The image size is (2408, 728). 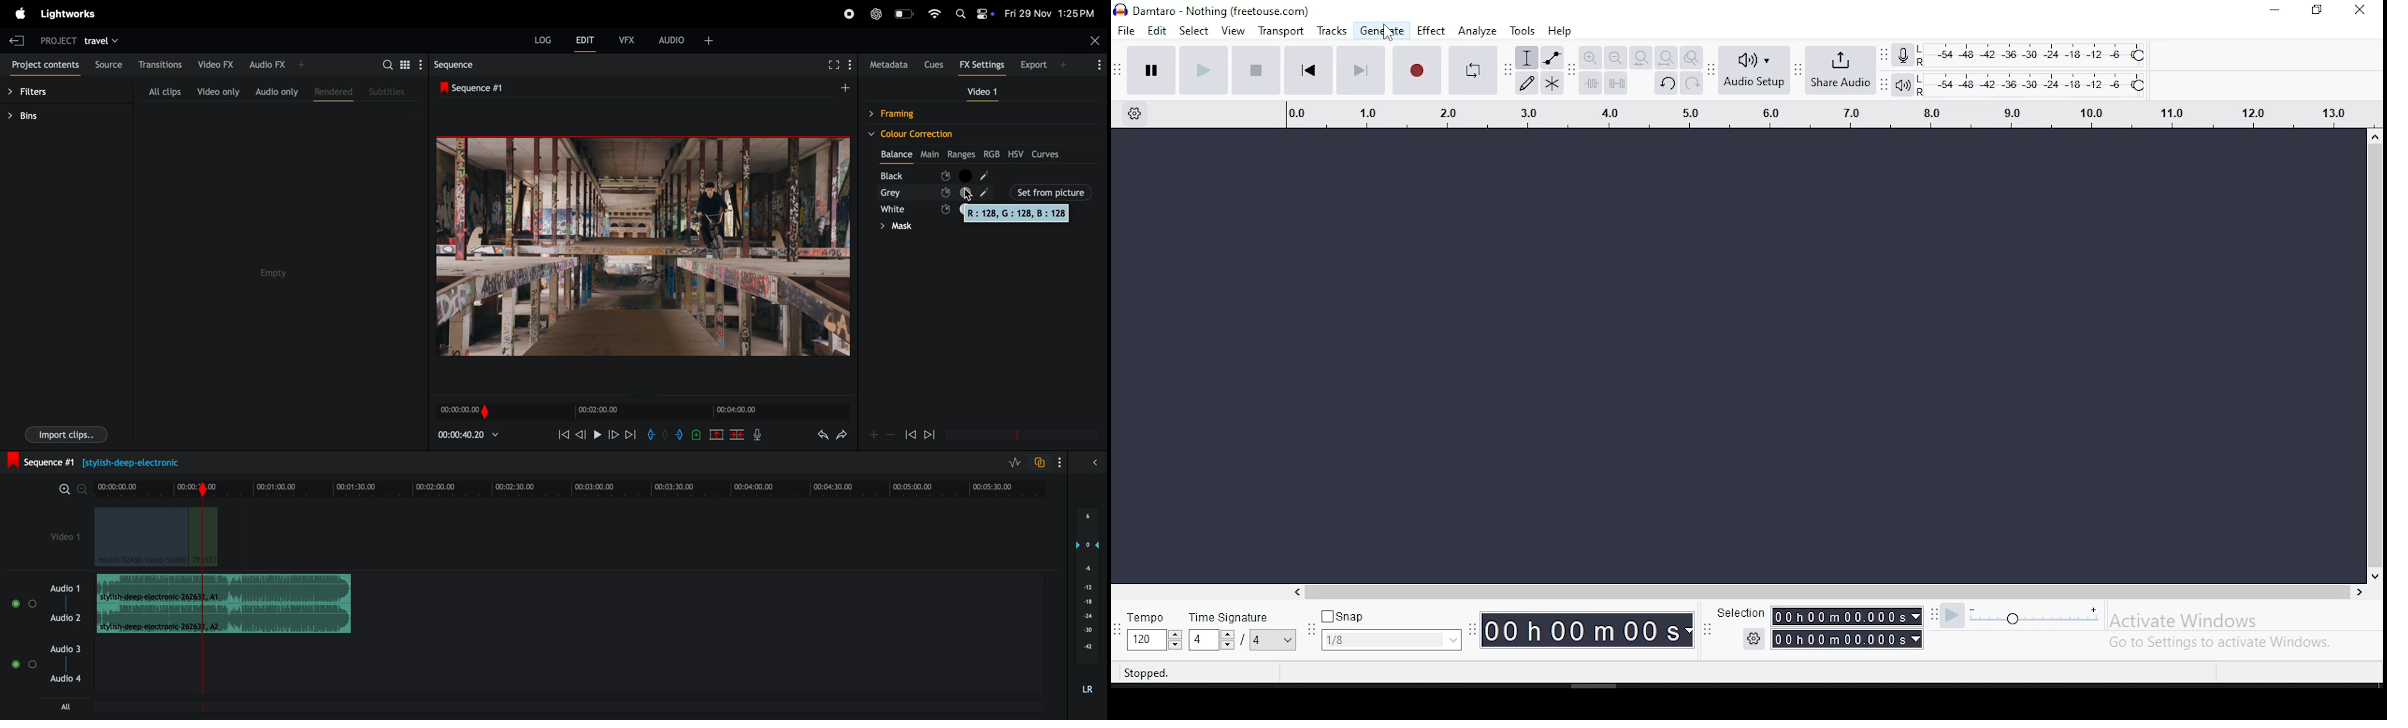 What do you see at coordinates (65, 706) in the screenshot?
I see `all` at bounding box center [65, 706].